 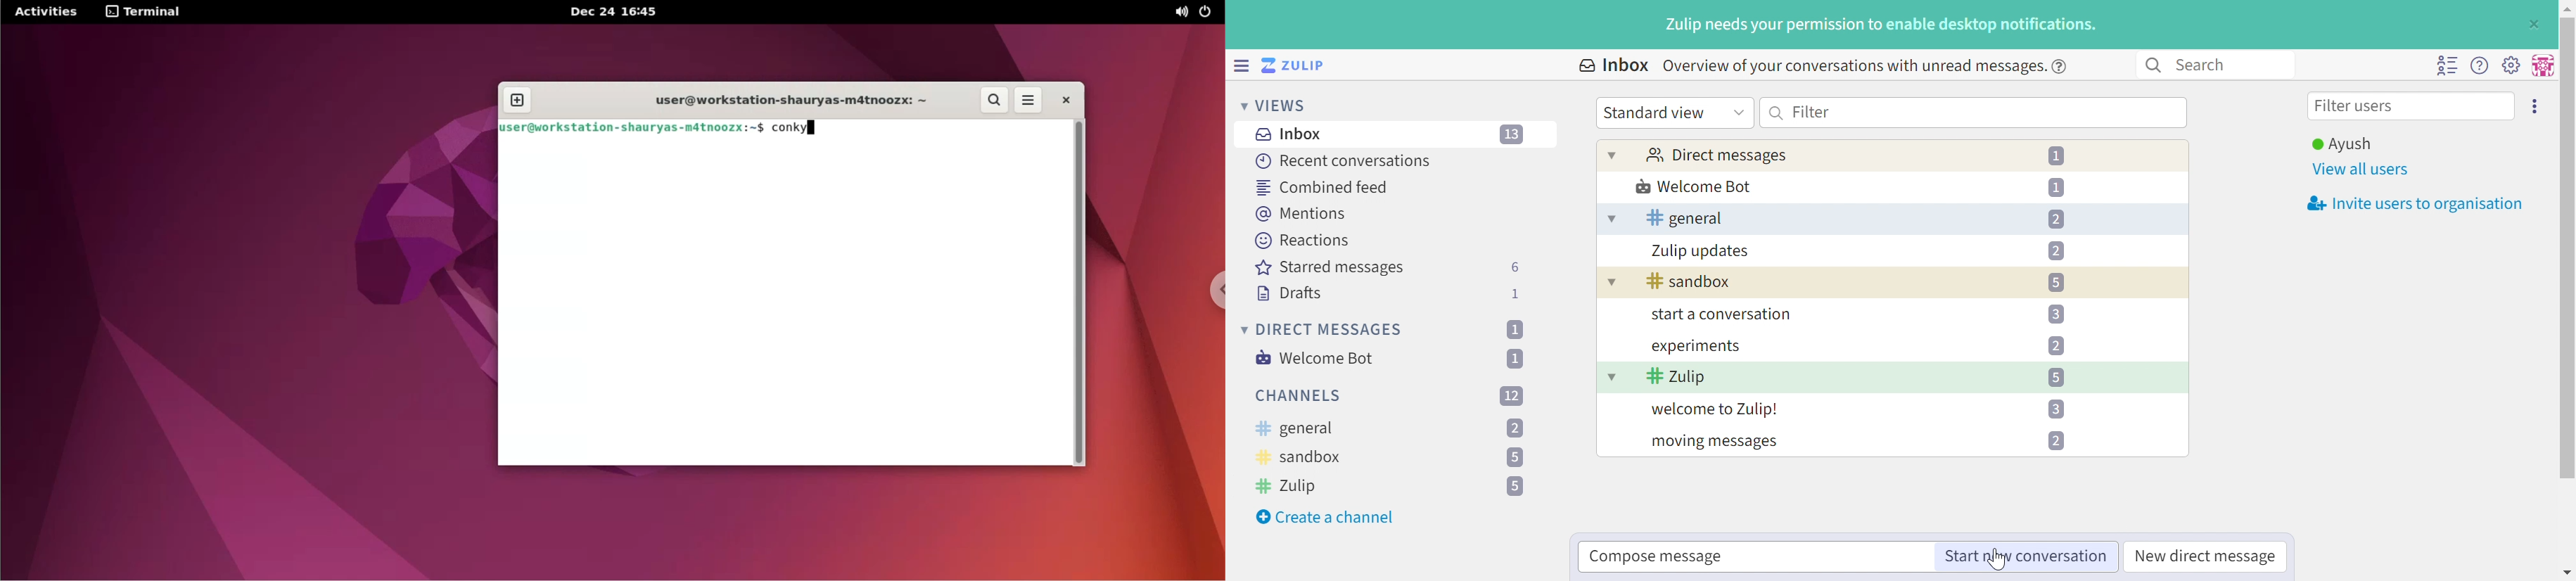 I want to click on Recent conversations, so click(x=1344, y=160).